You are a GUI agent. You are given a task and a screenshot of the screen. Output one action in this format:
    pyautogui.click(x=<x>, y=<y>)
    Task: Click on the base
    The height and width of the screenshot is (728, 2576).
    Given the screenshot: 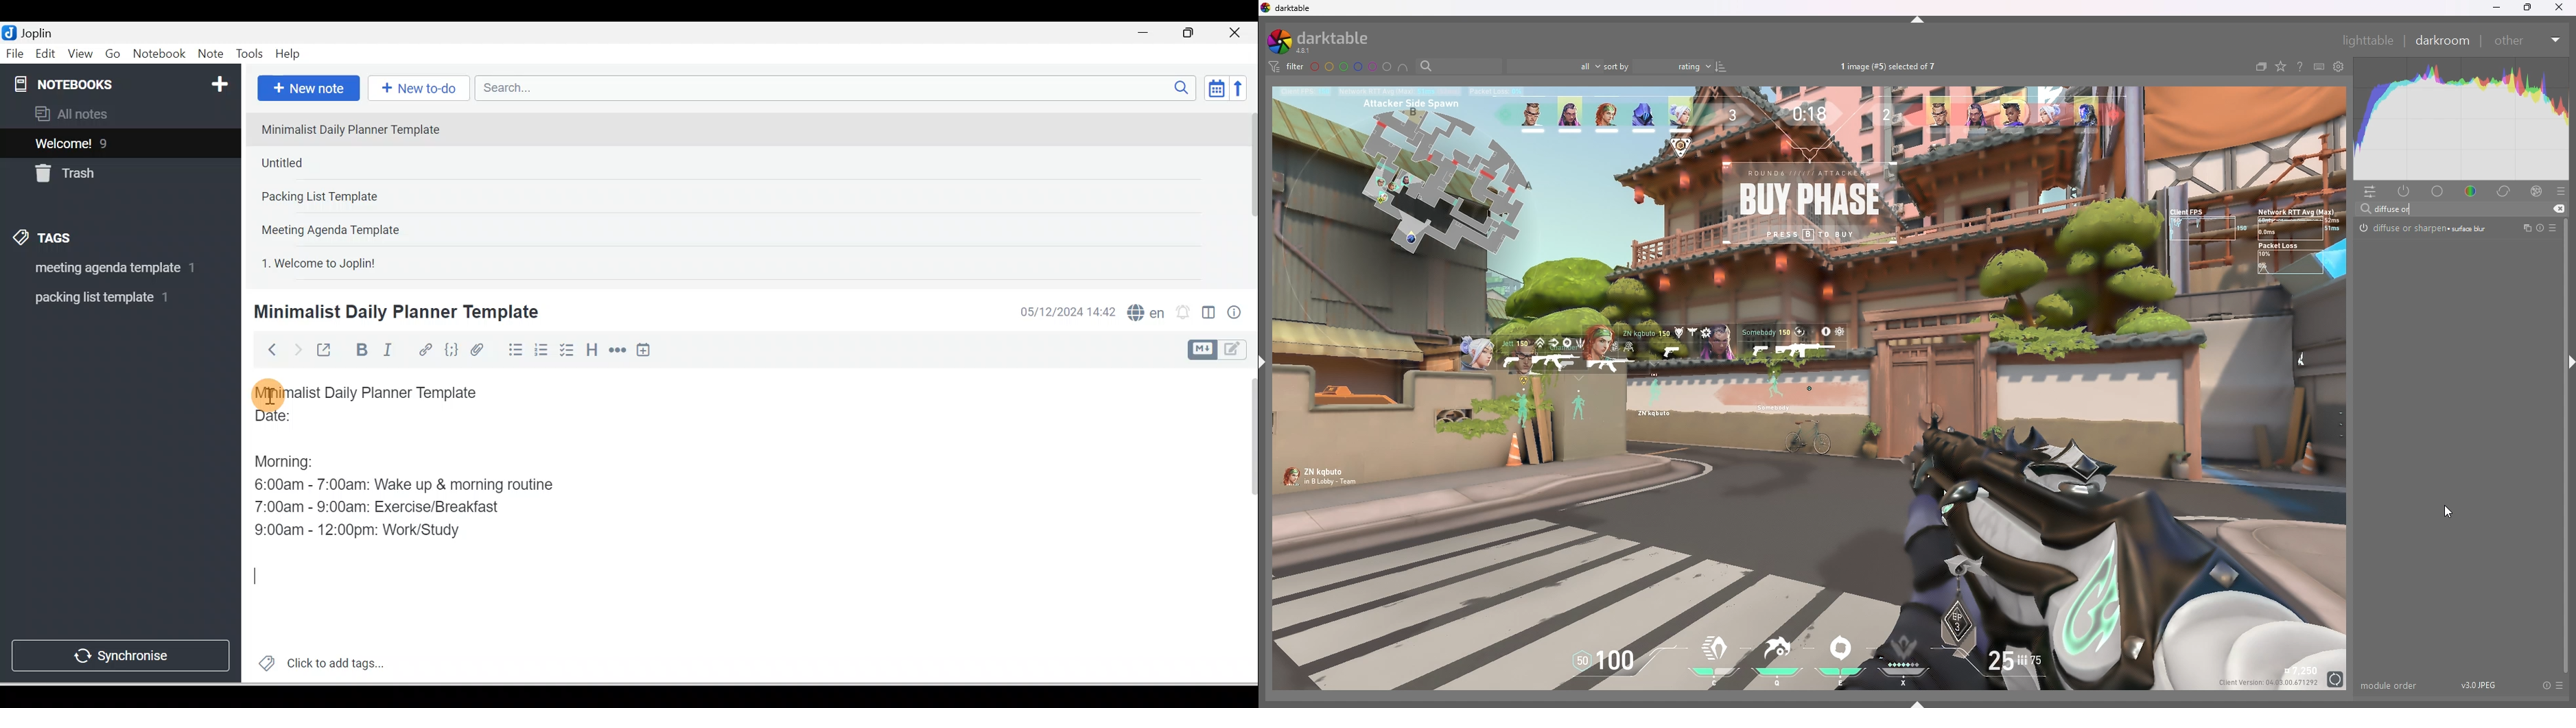 What is the action you would take?
    pyautogui.click(x=2438, y=191)
    